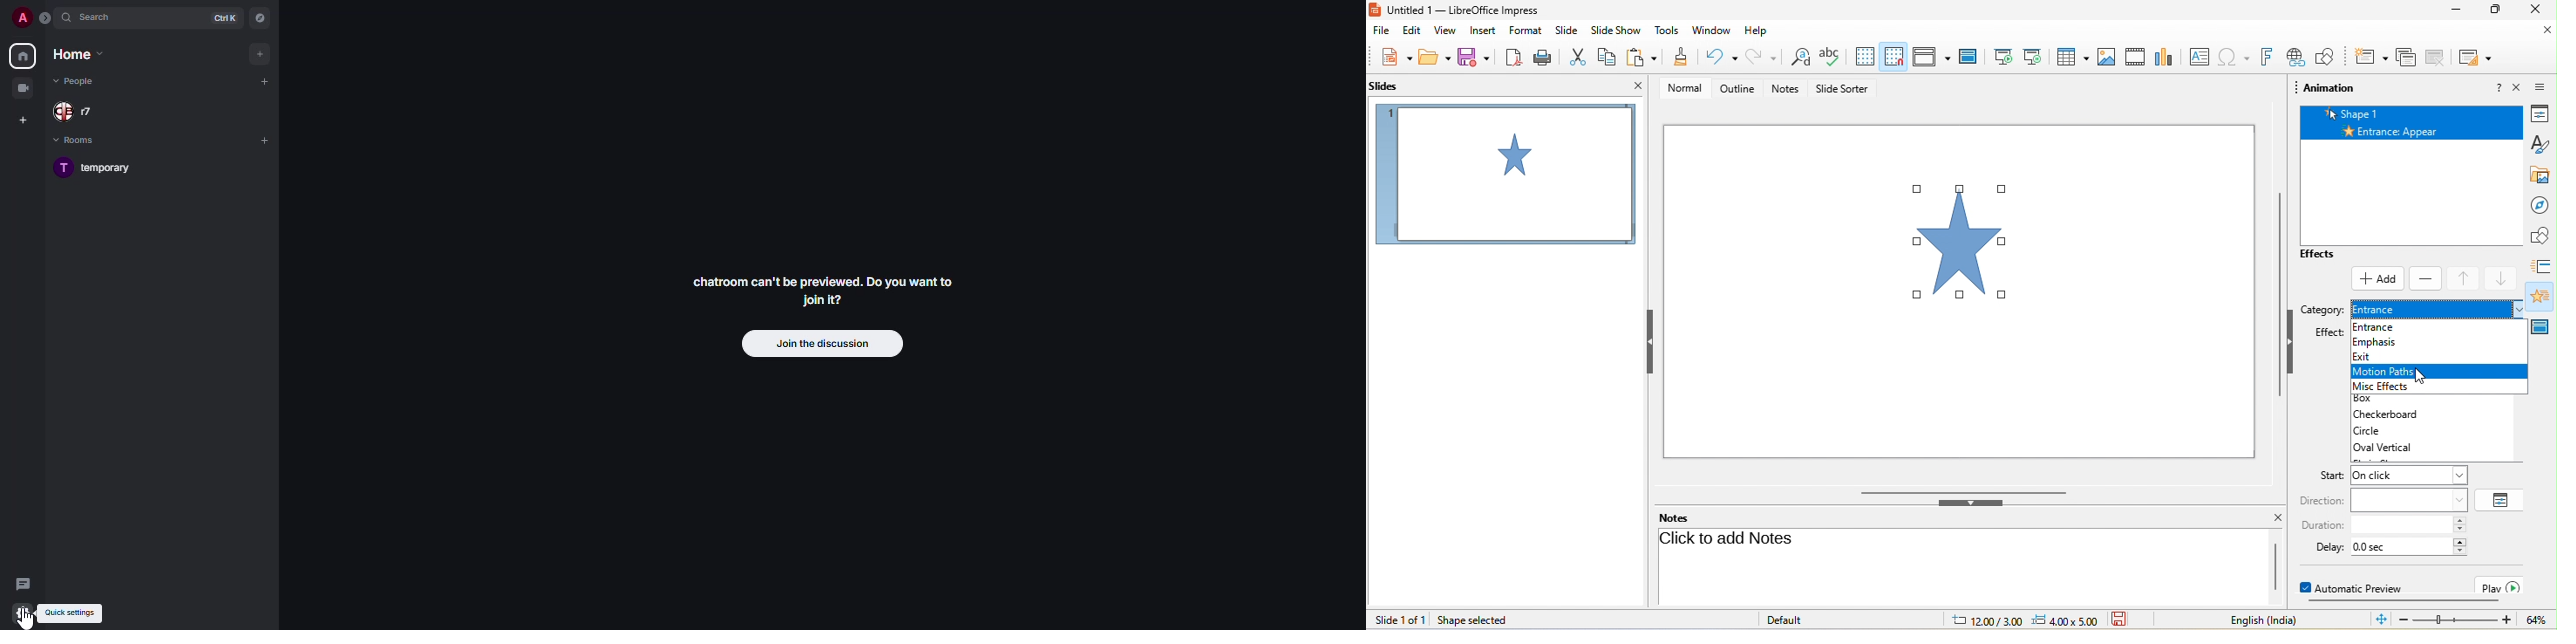 Image resolution: width=2576 pixels, height=644 pixels. What do you see at coordinates (2417, 325) in the screenshot?
I see `entrance` at bounding box center [2417, 325].